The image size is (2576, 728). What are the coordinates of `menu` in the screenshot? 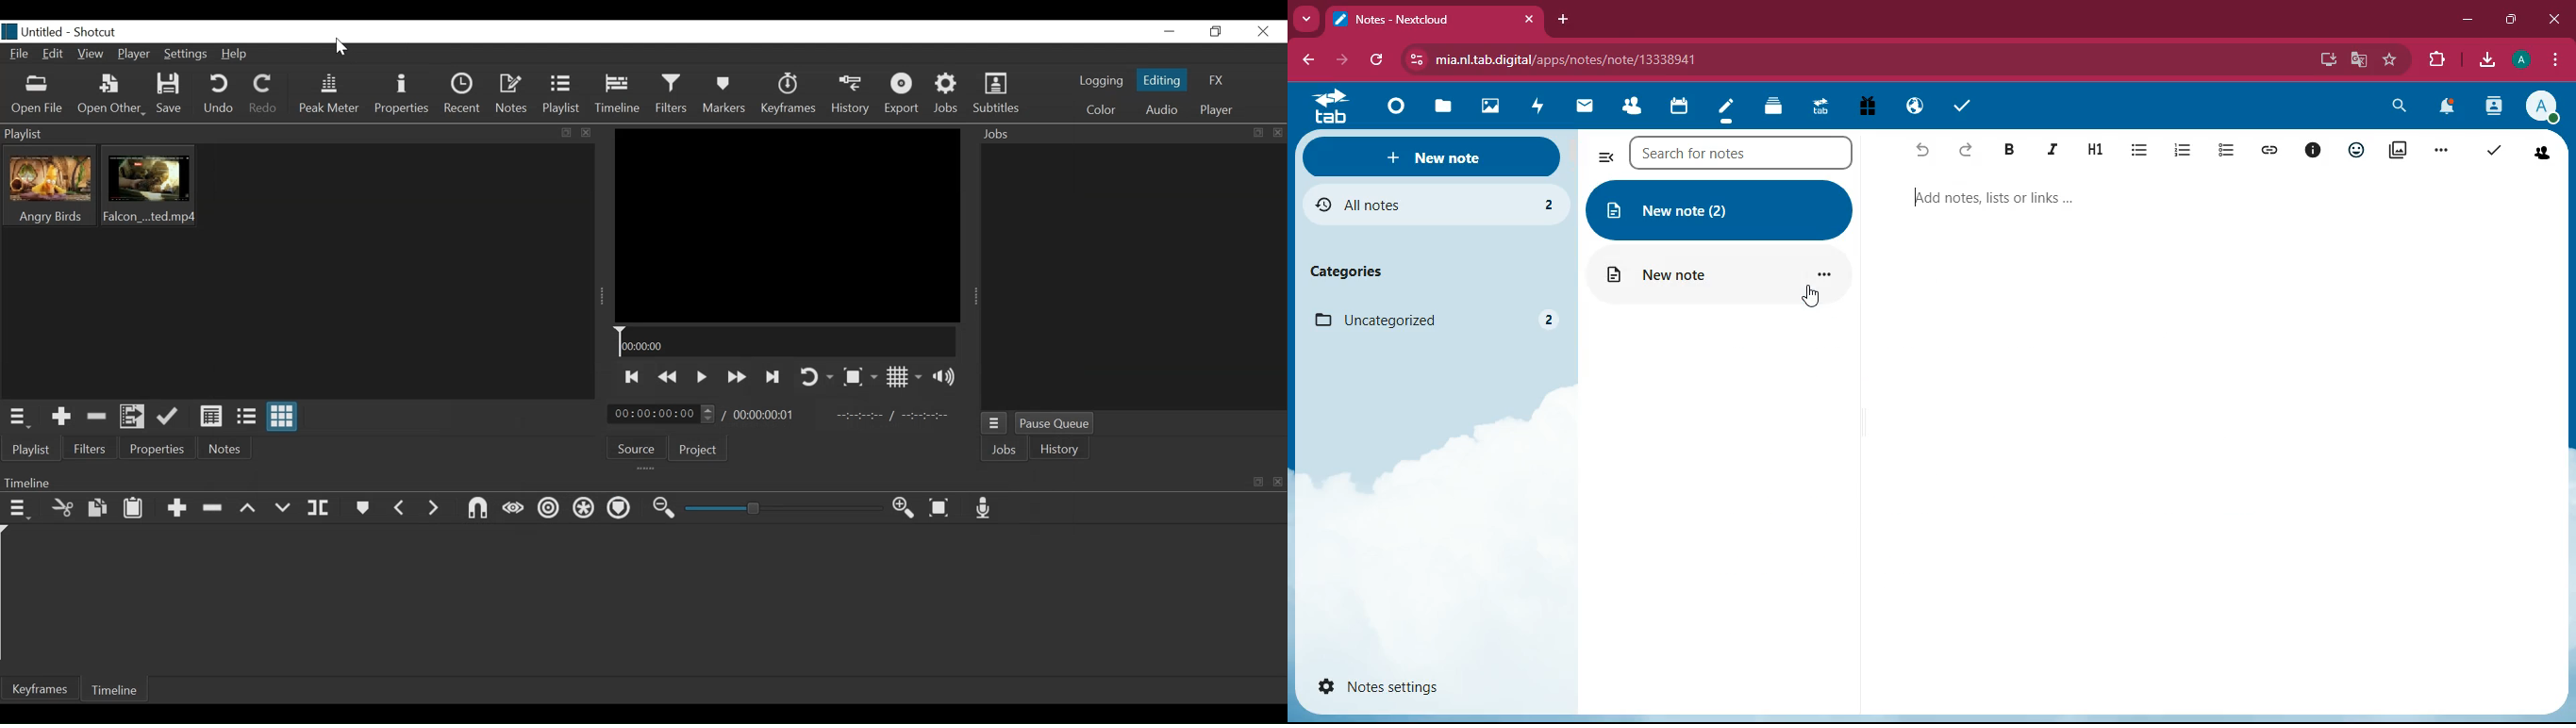 It's located at (2557, 59).